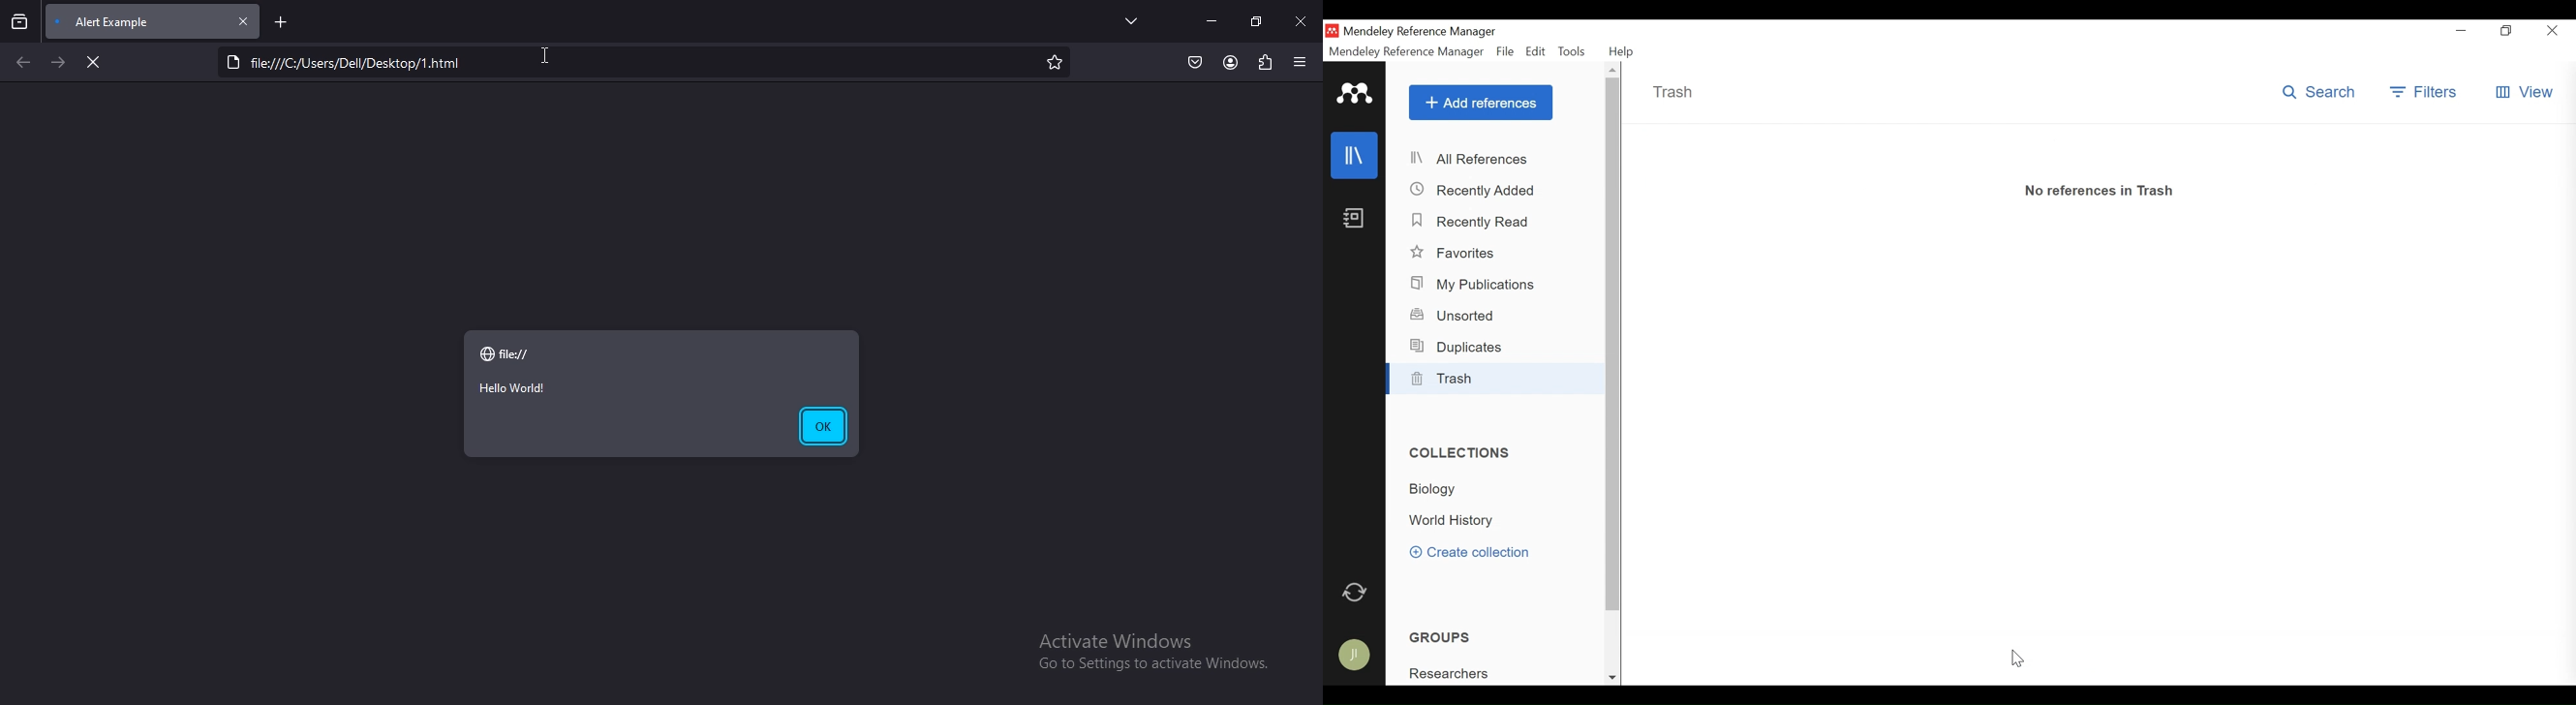 The image size is (2576, 728). I want to click on Duplicates, so click(1461, 347).